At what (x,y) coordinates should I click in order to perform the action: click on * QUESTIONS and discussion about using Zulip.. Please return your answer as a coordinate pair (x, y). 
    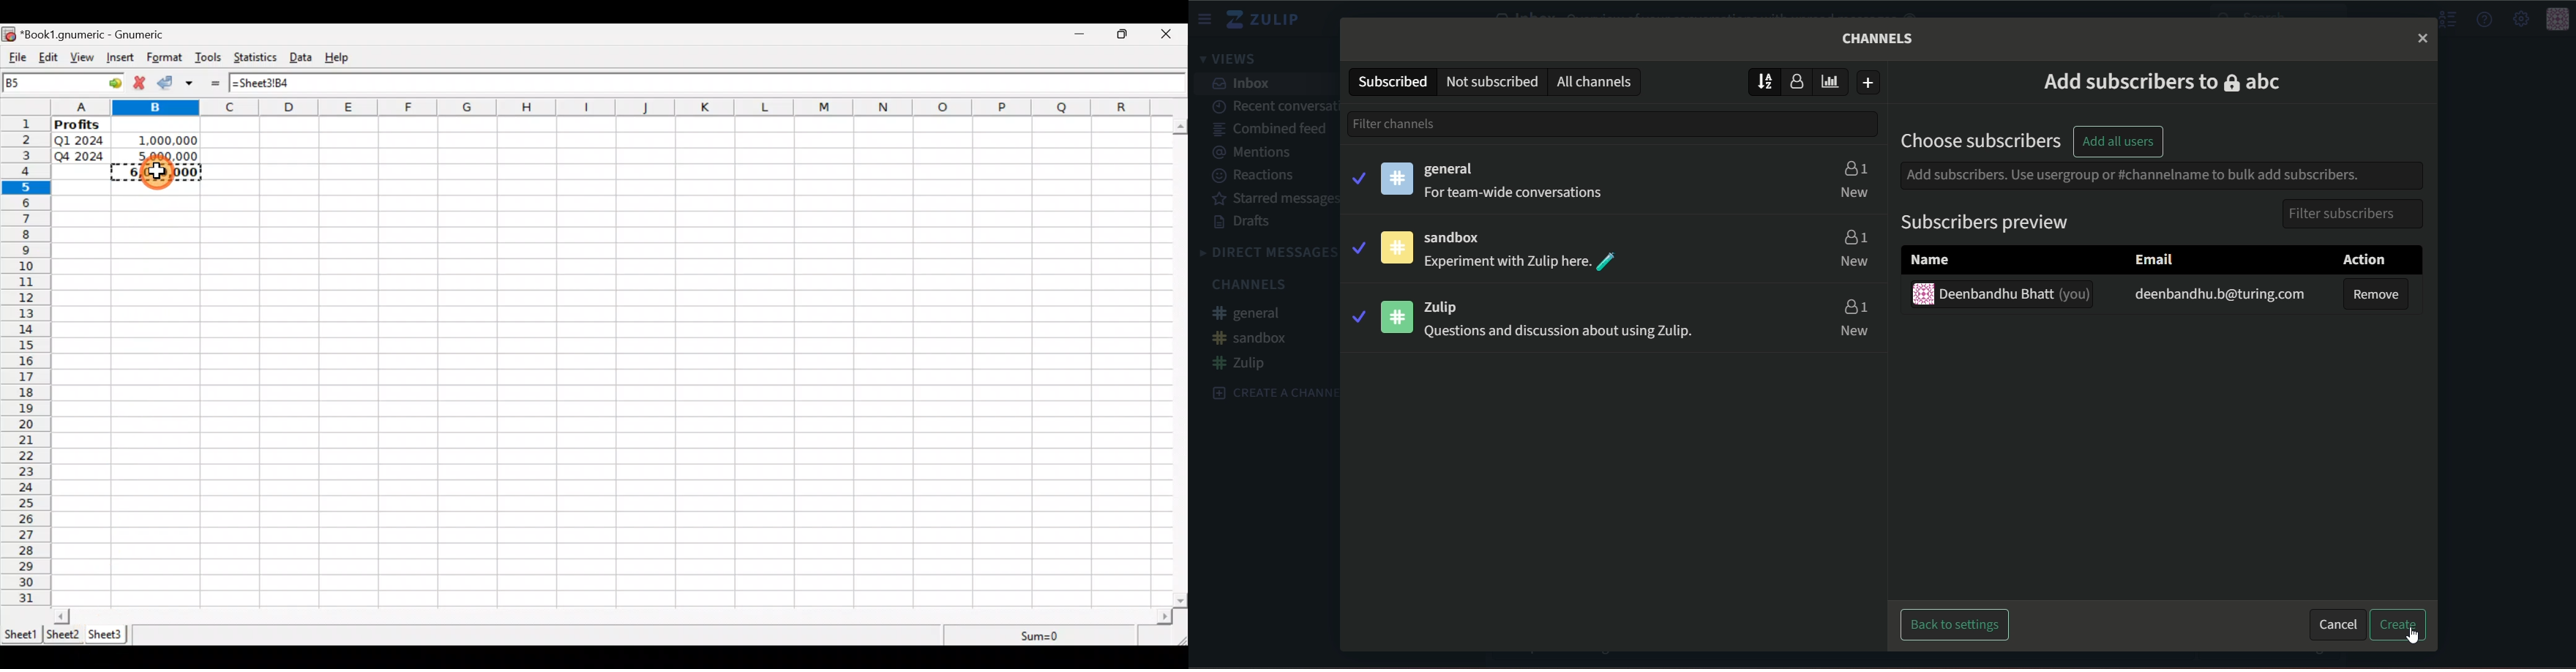
    Looking at the image, I should click on (1558, 334).